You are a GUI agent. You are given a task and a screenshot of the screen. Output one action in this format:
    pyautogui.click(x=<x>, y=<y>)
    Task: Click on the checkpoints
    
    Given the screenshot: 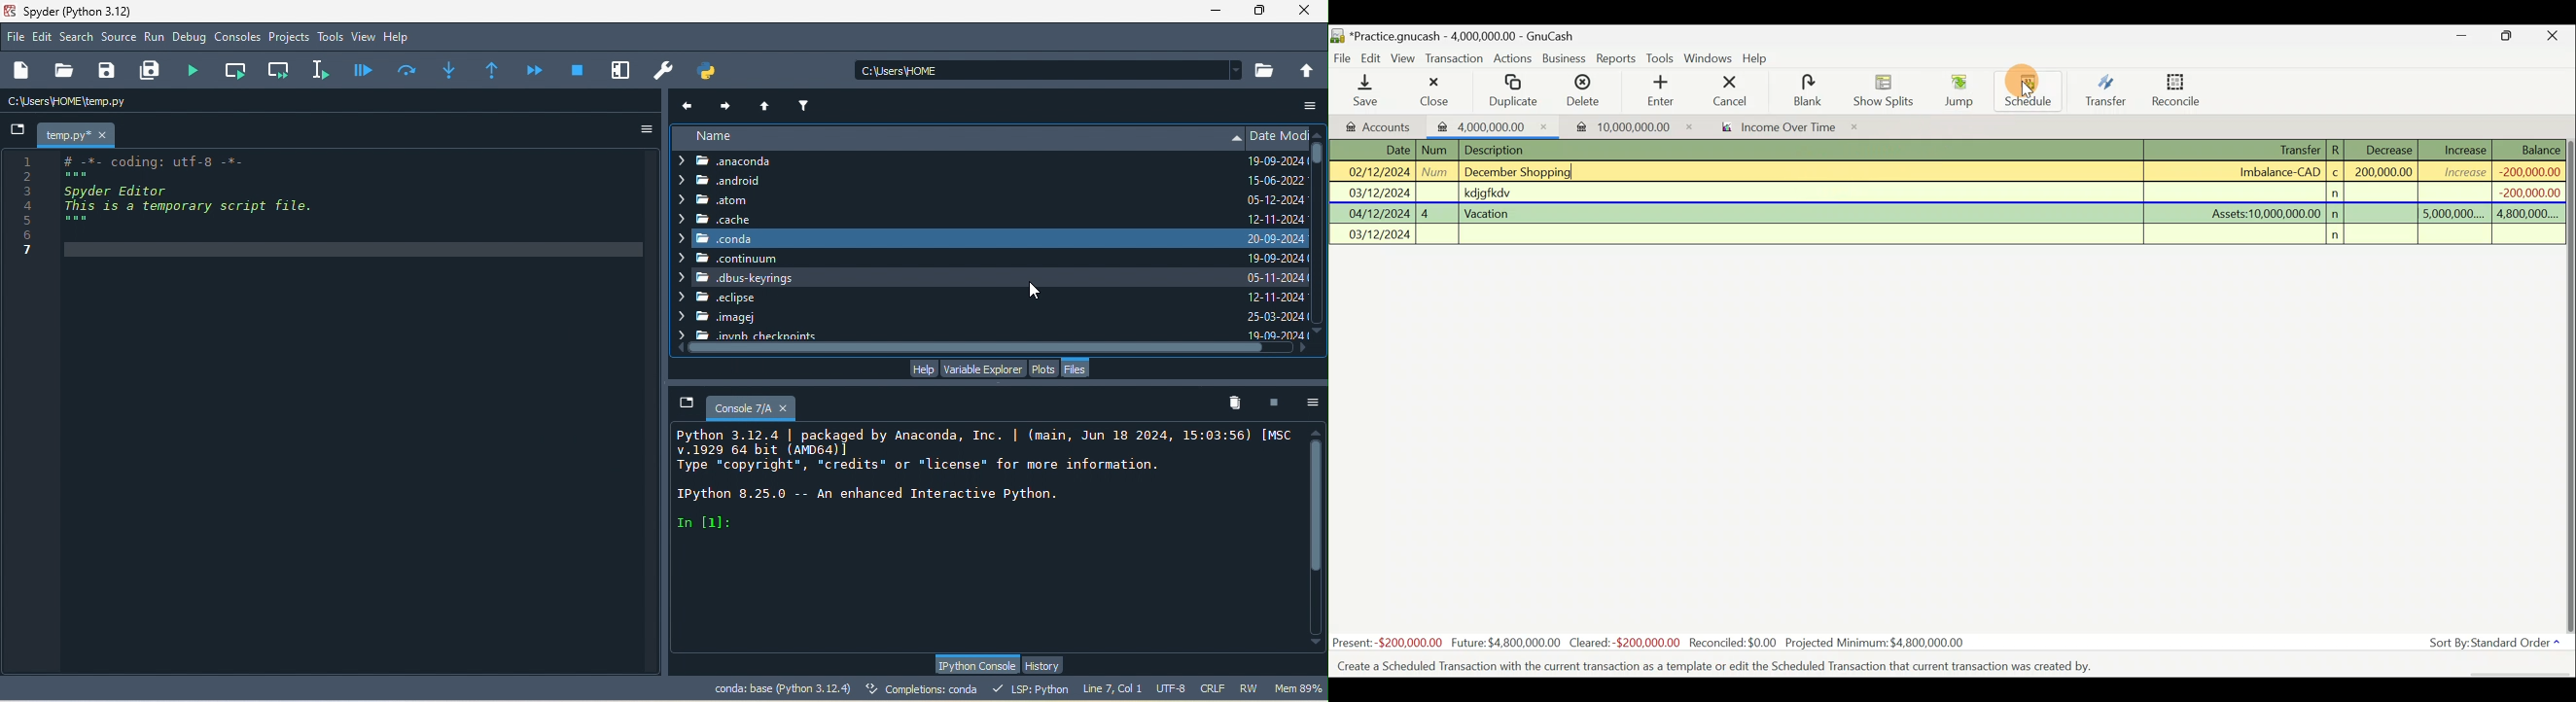 What is the action you would take?
    pyautogui.click(x=748, y=334)
    